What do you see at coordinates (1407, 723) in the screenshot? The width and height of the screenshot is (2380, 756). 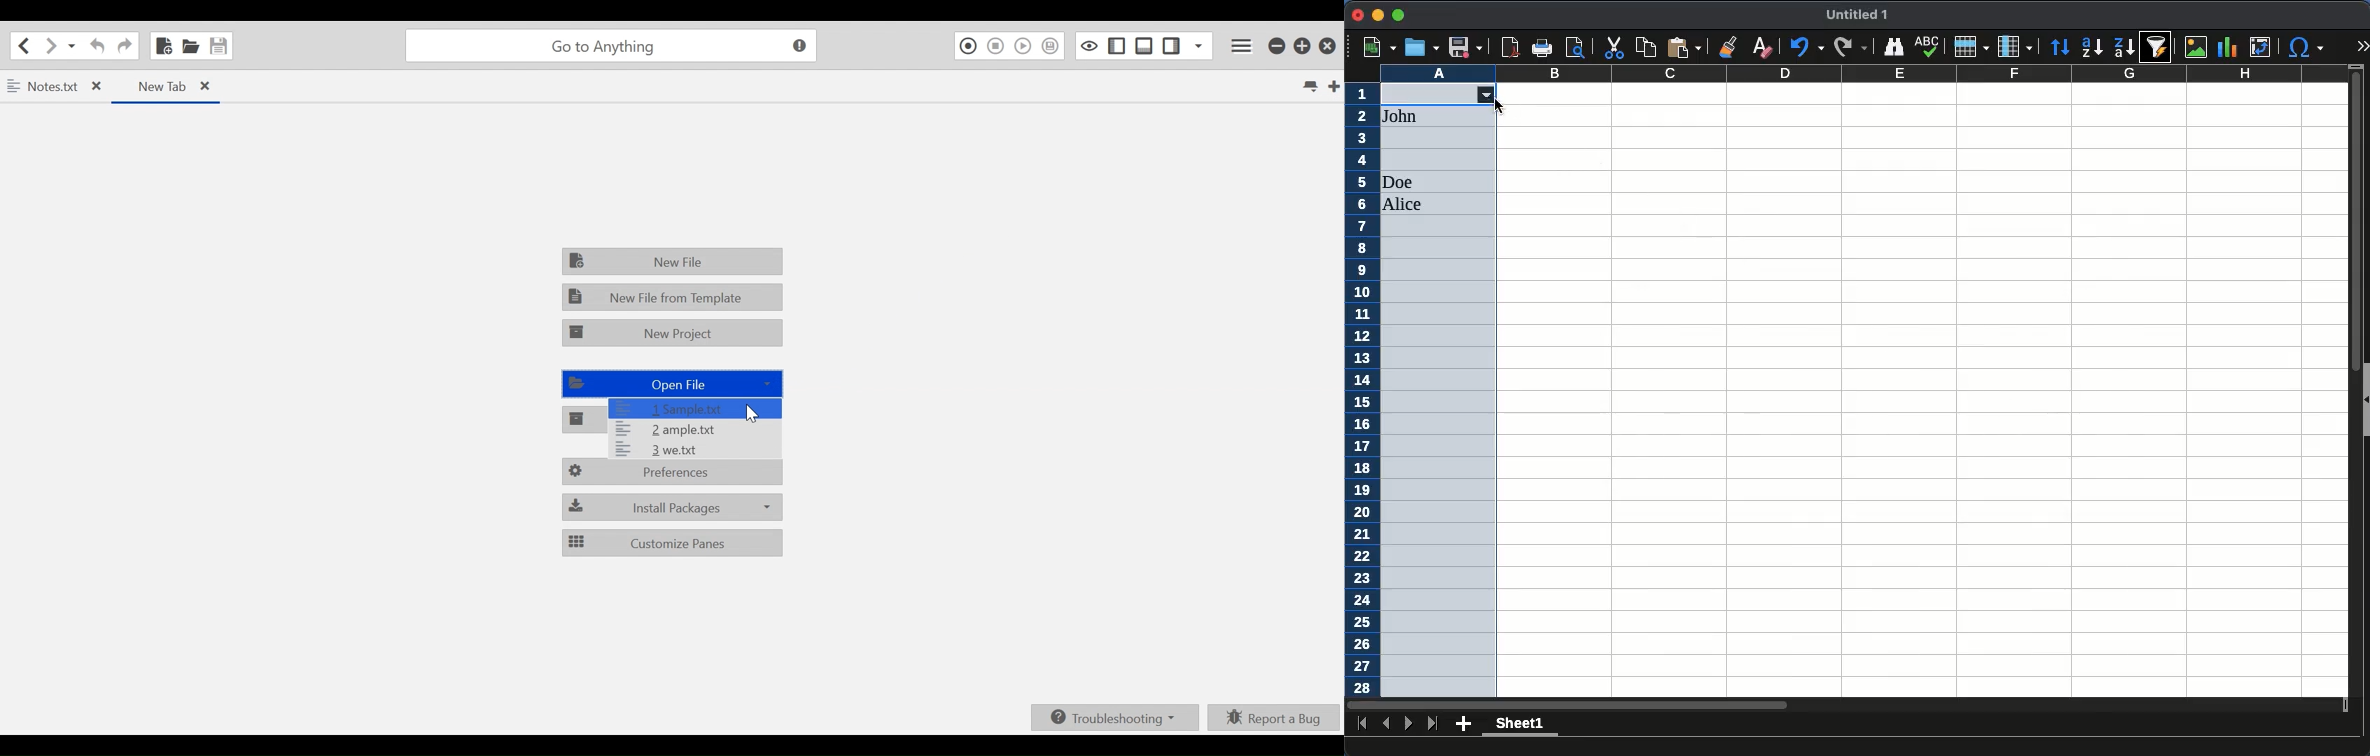 I see `next sheet` at bounding box center [1407, 723].